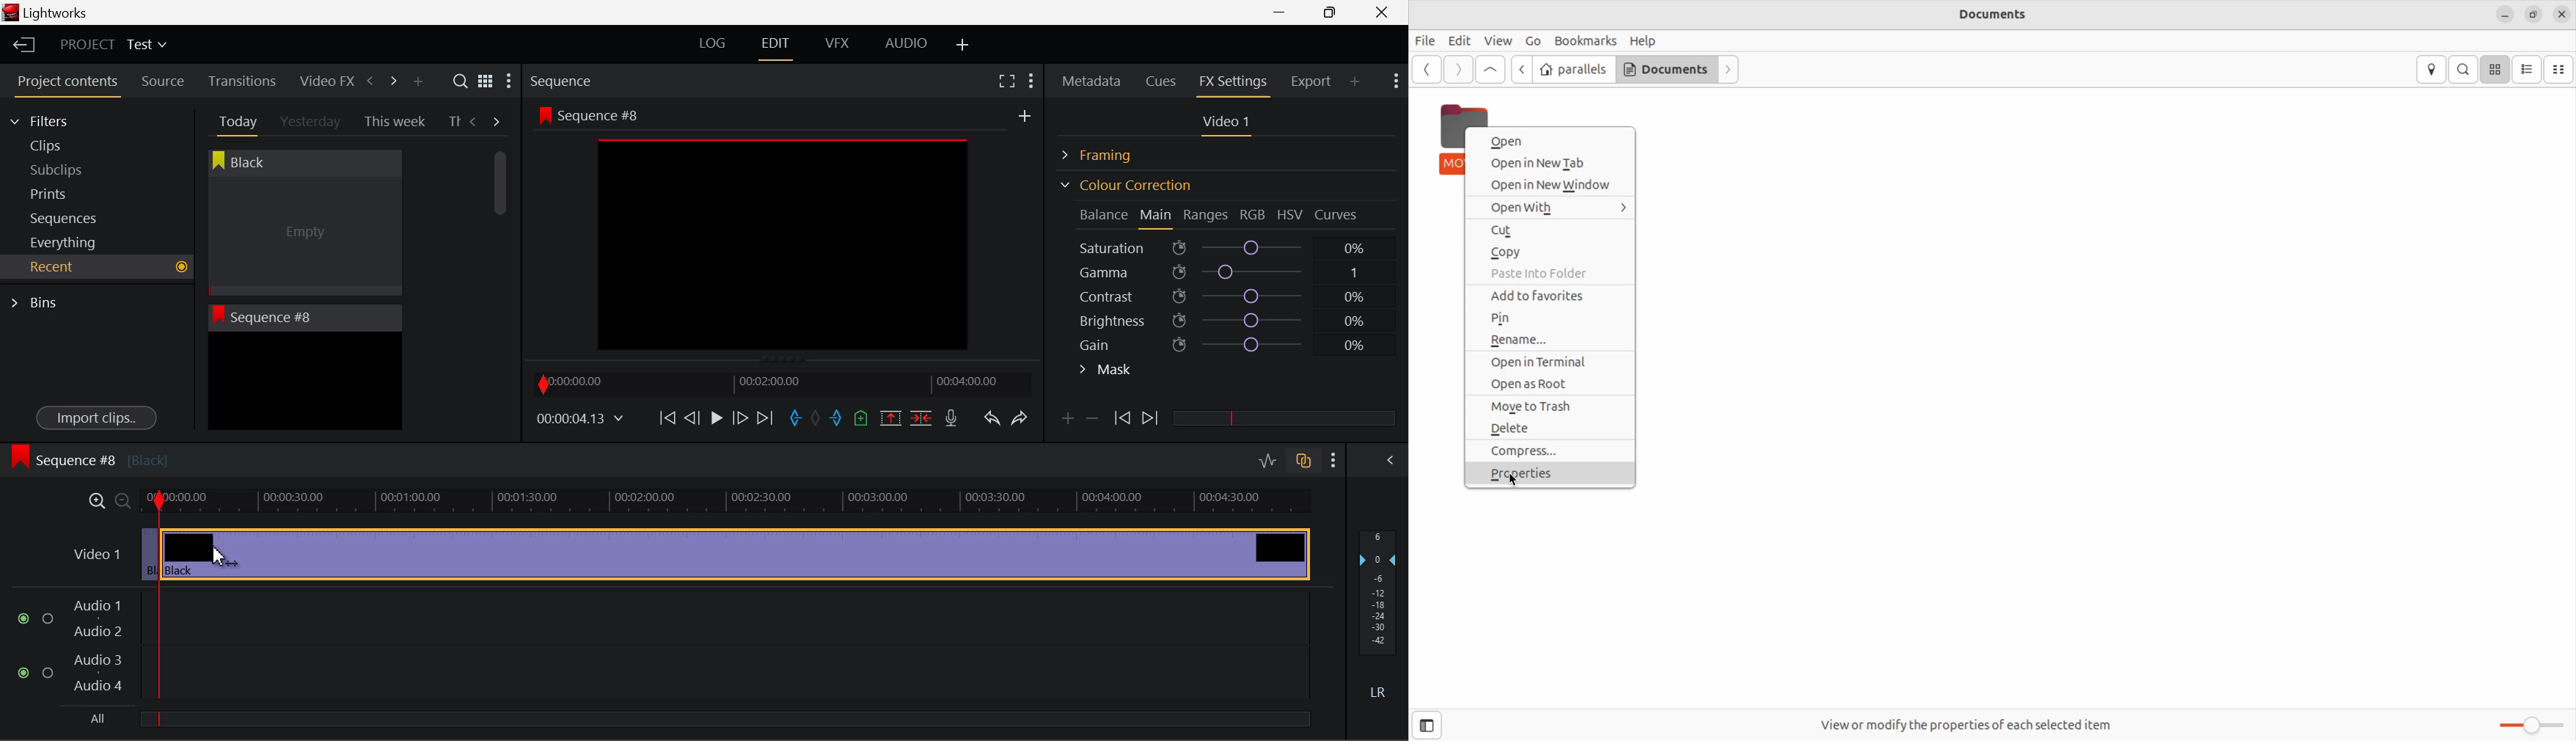 The width and height of the screenshot is (2576, 756). What do you see at coordinates (783, 233) in the screenshot?
I see `Sequence #8 Preview Screen` at bounding box center [783, 233].